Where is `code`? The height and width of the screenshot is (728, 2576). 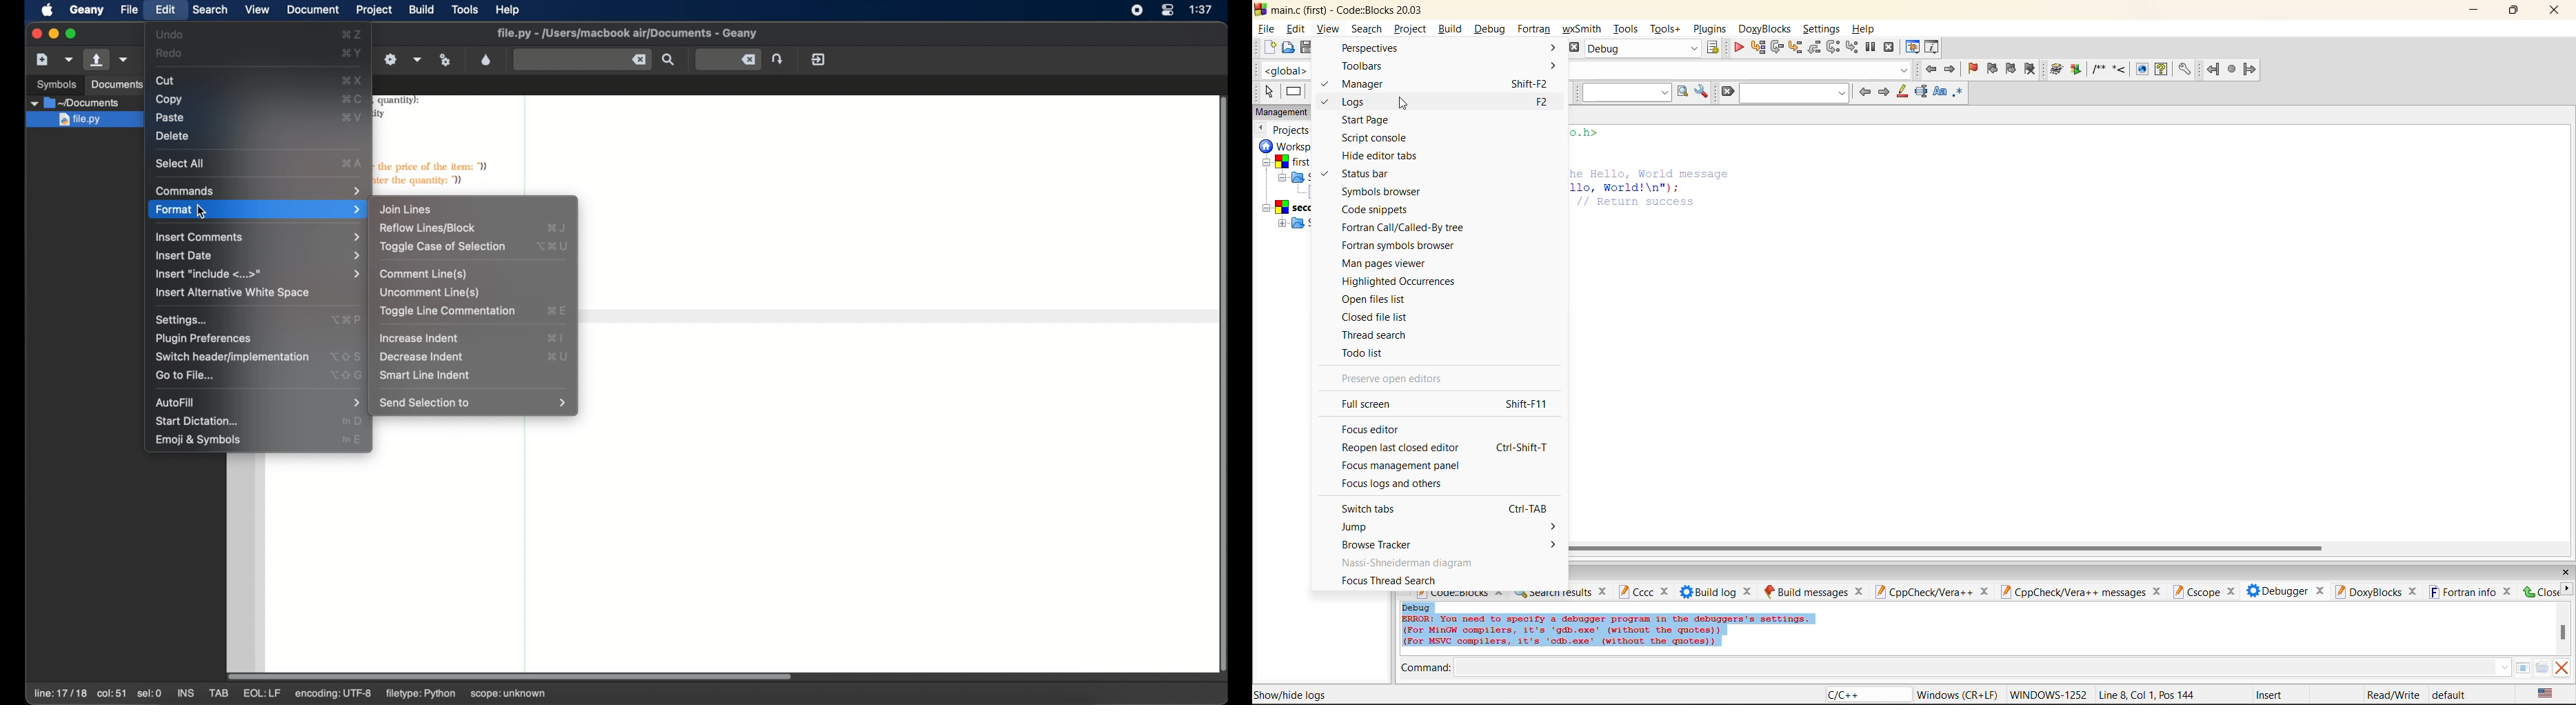 code is located at coordinates (1652, 170).